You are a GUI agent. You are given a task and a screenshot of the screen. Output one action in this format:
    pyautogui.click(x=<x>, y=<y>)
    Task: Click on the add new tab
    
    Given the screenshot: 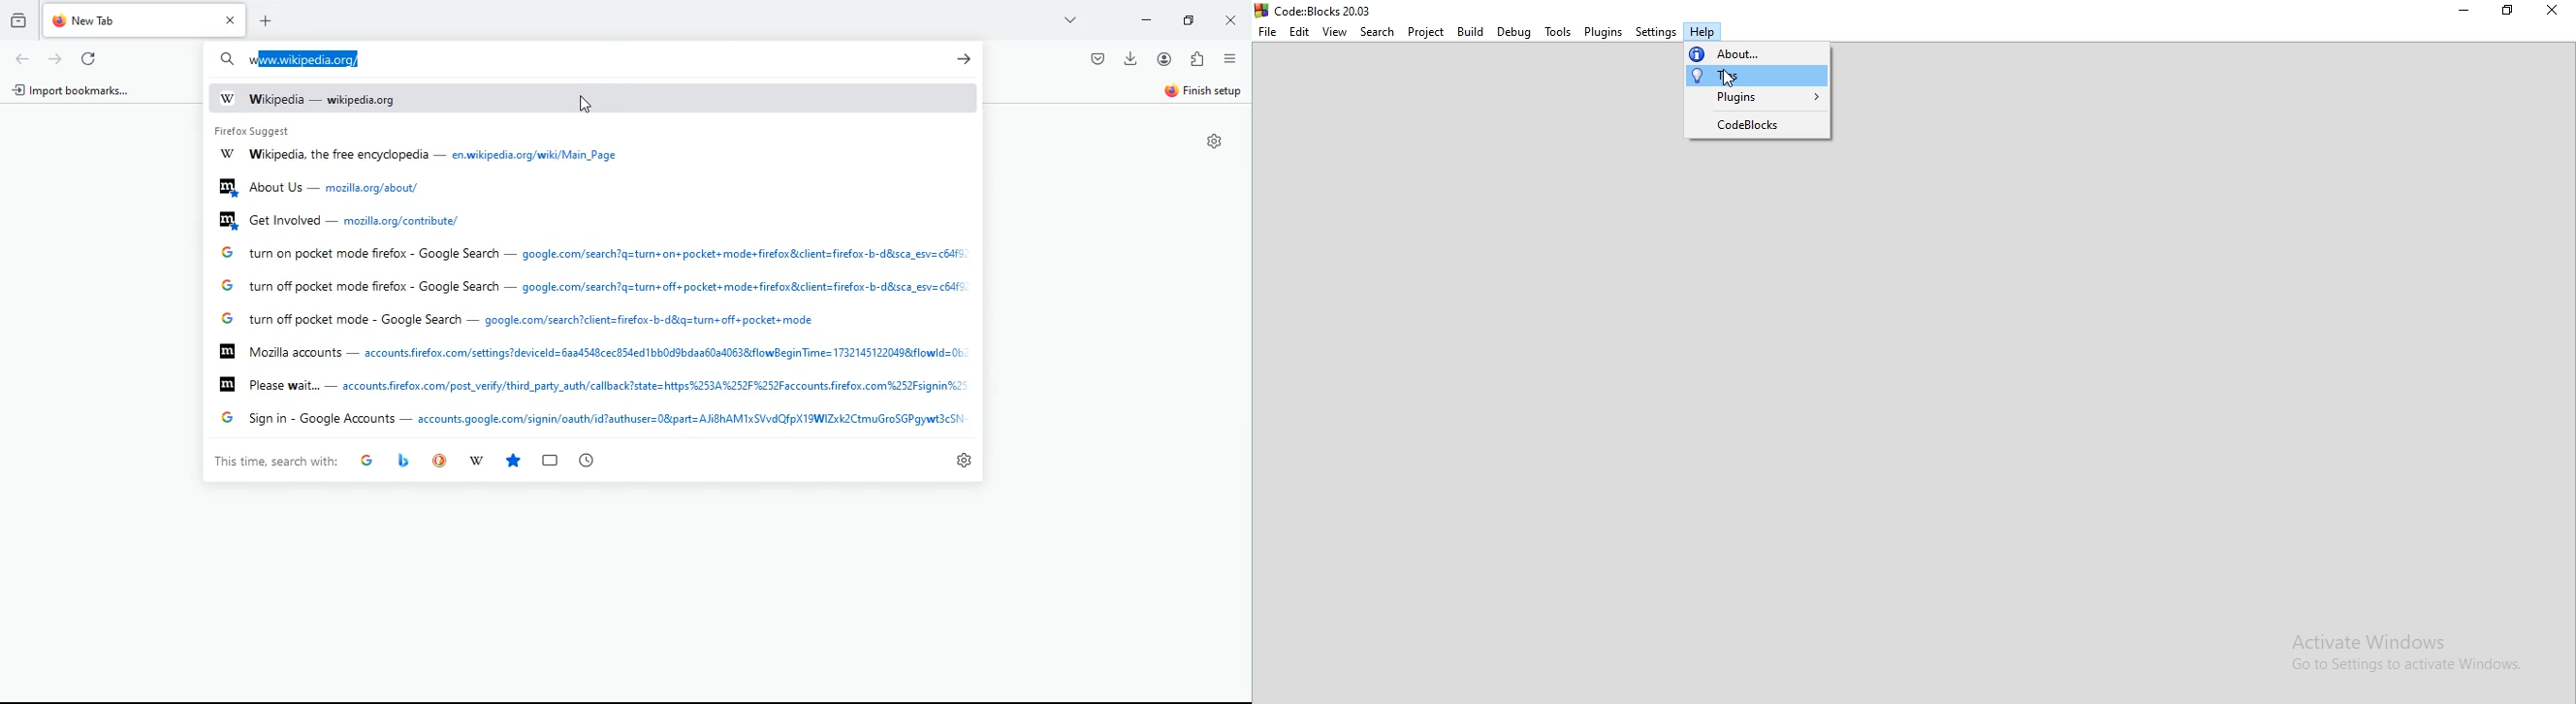 What is the action you would take?
    pyautogui.click(x=270, y=21)
    